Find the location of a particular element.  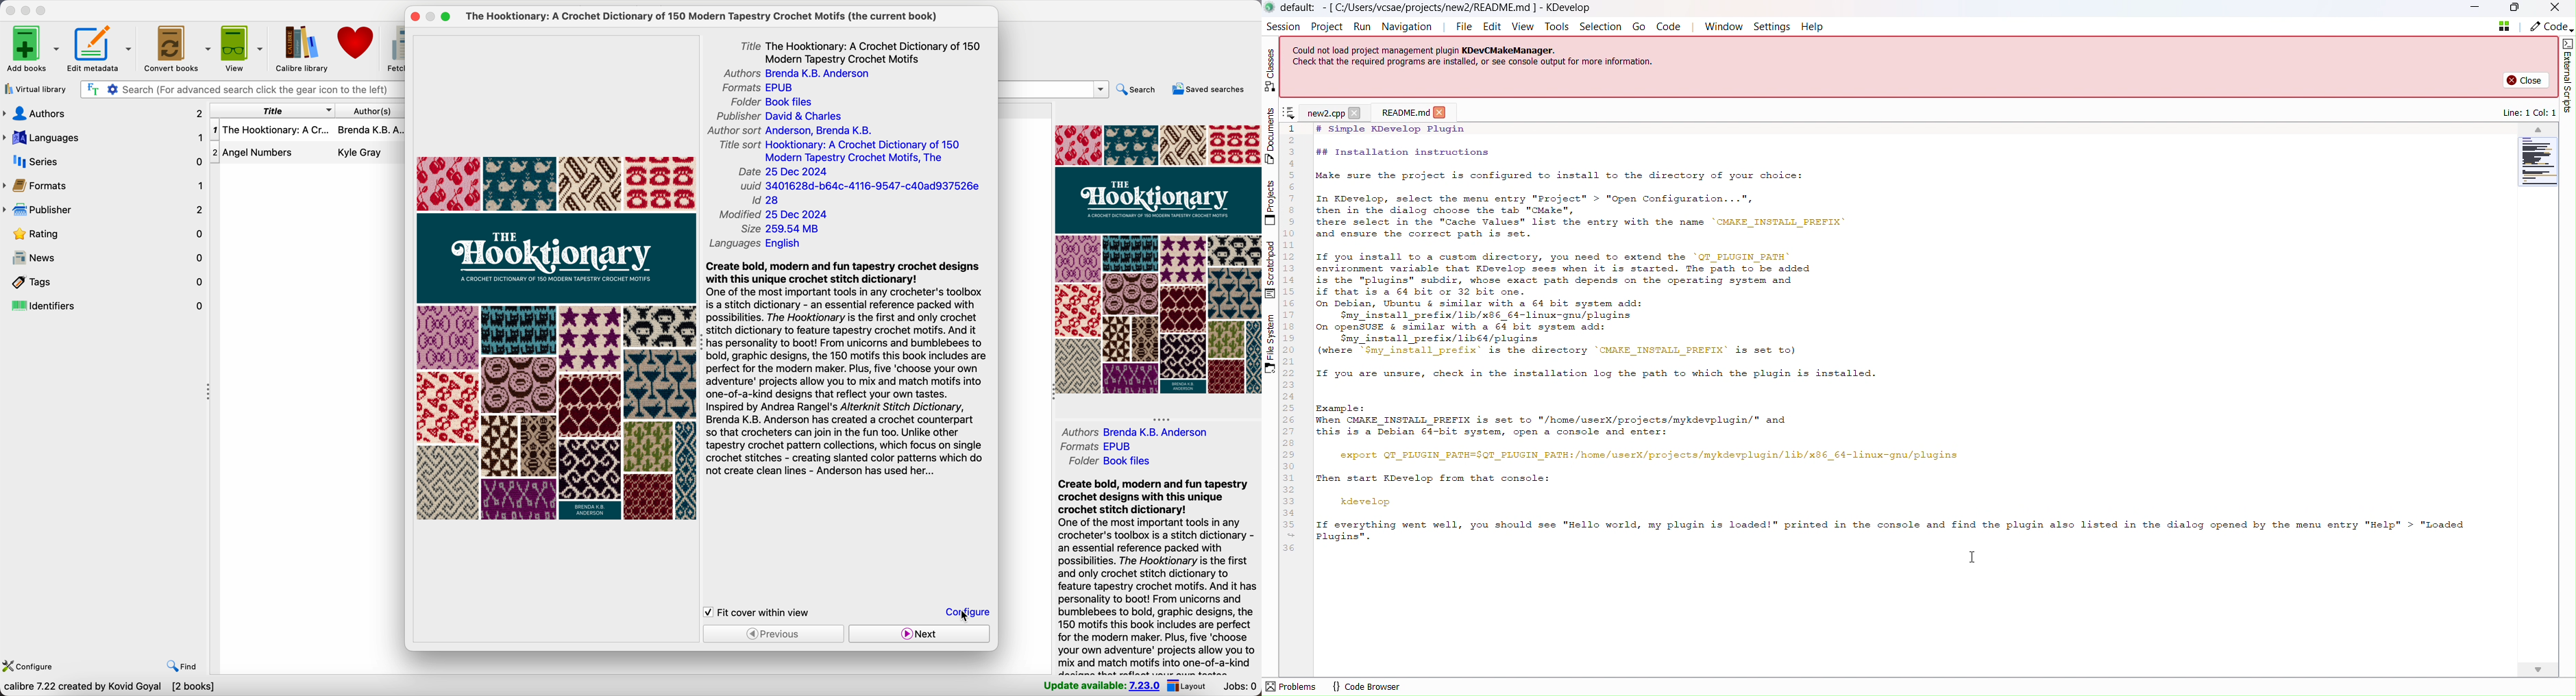

read me is located at coordinates (1406, 112).